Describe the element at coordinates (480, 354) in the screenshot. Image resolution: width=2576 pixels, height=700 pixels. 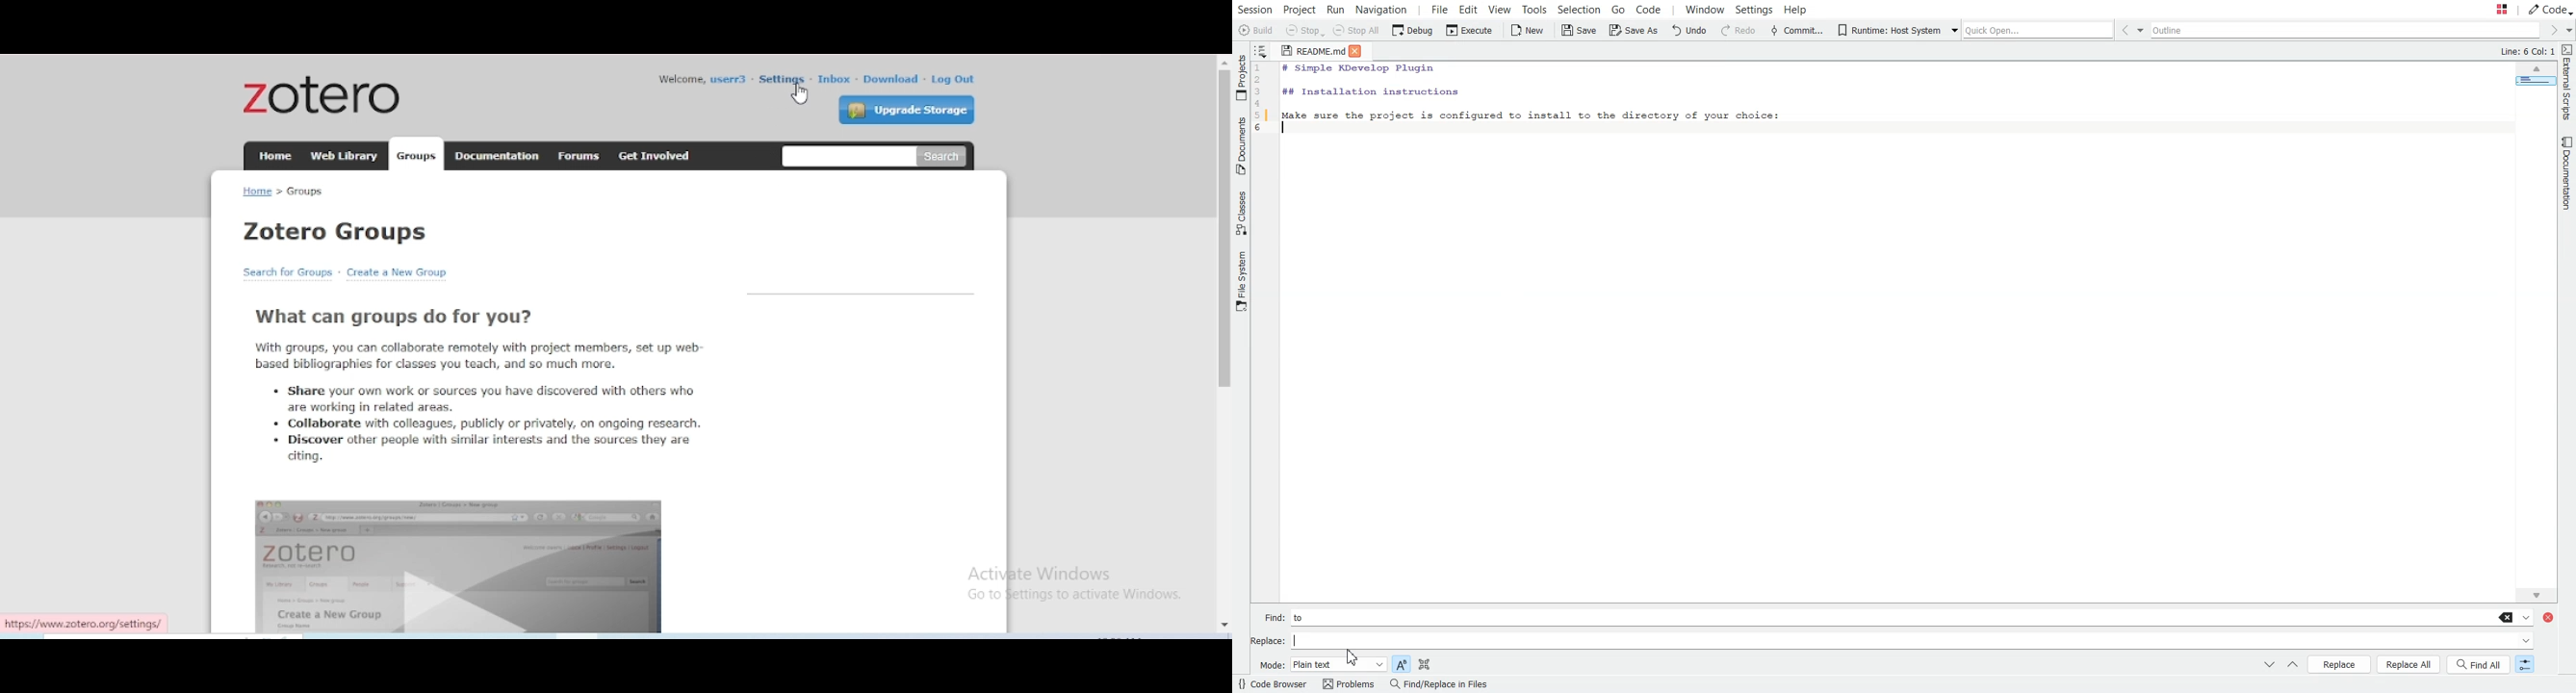
I see `‘With groups, you can collaborate remotely with project members, set up web-
based bibliographies for classes you teach, and so much more.` at that location.